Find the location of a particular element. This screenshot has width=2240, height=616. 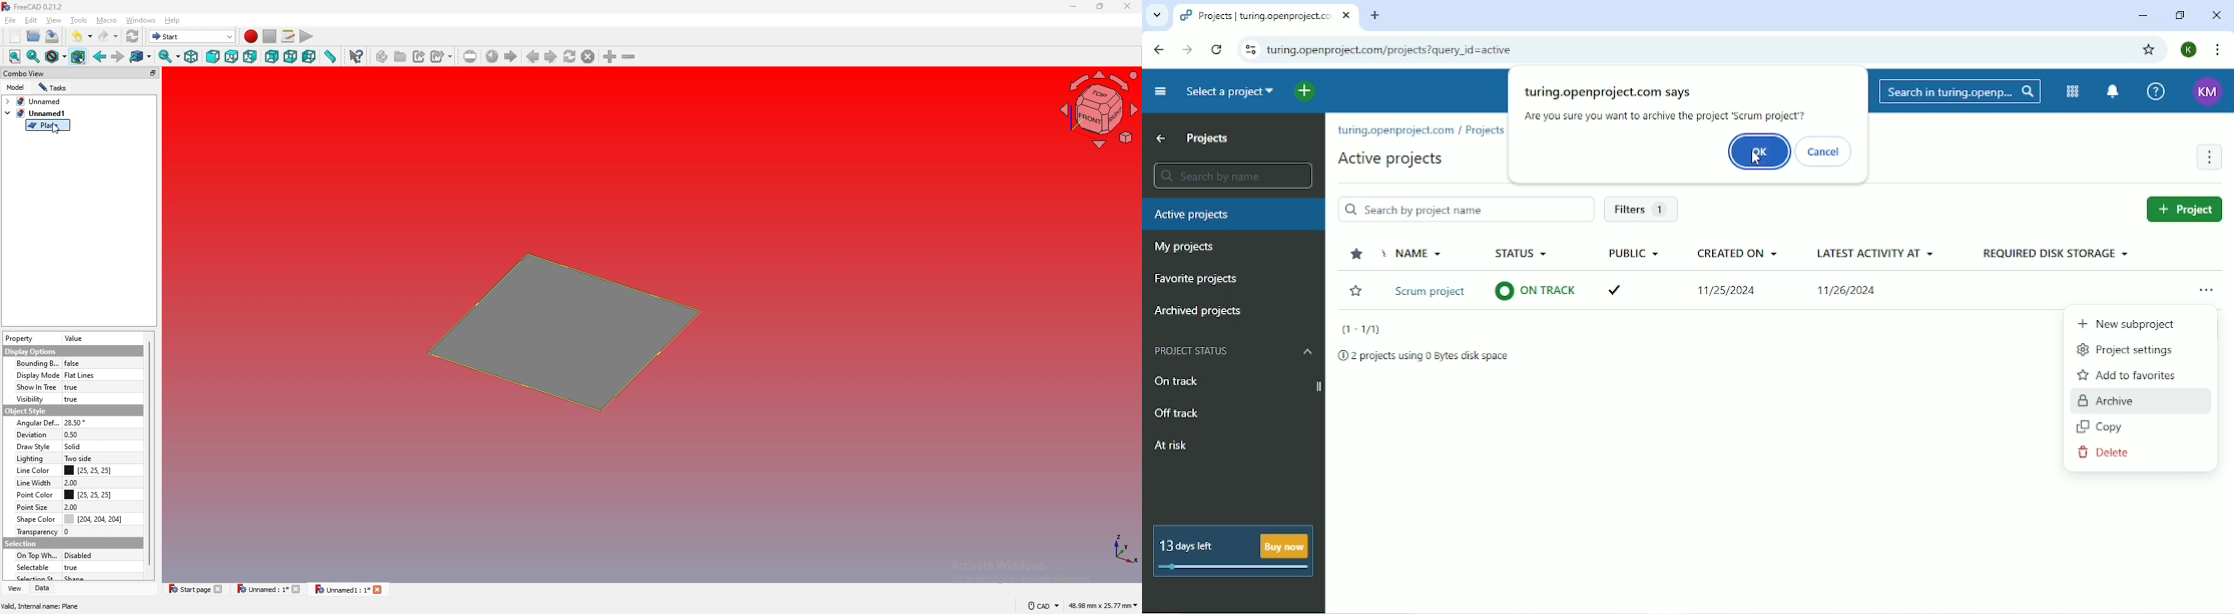

2.00 is located at coordinates (73, 506).